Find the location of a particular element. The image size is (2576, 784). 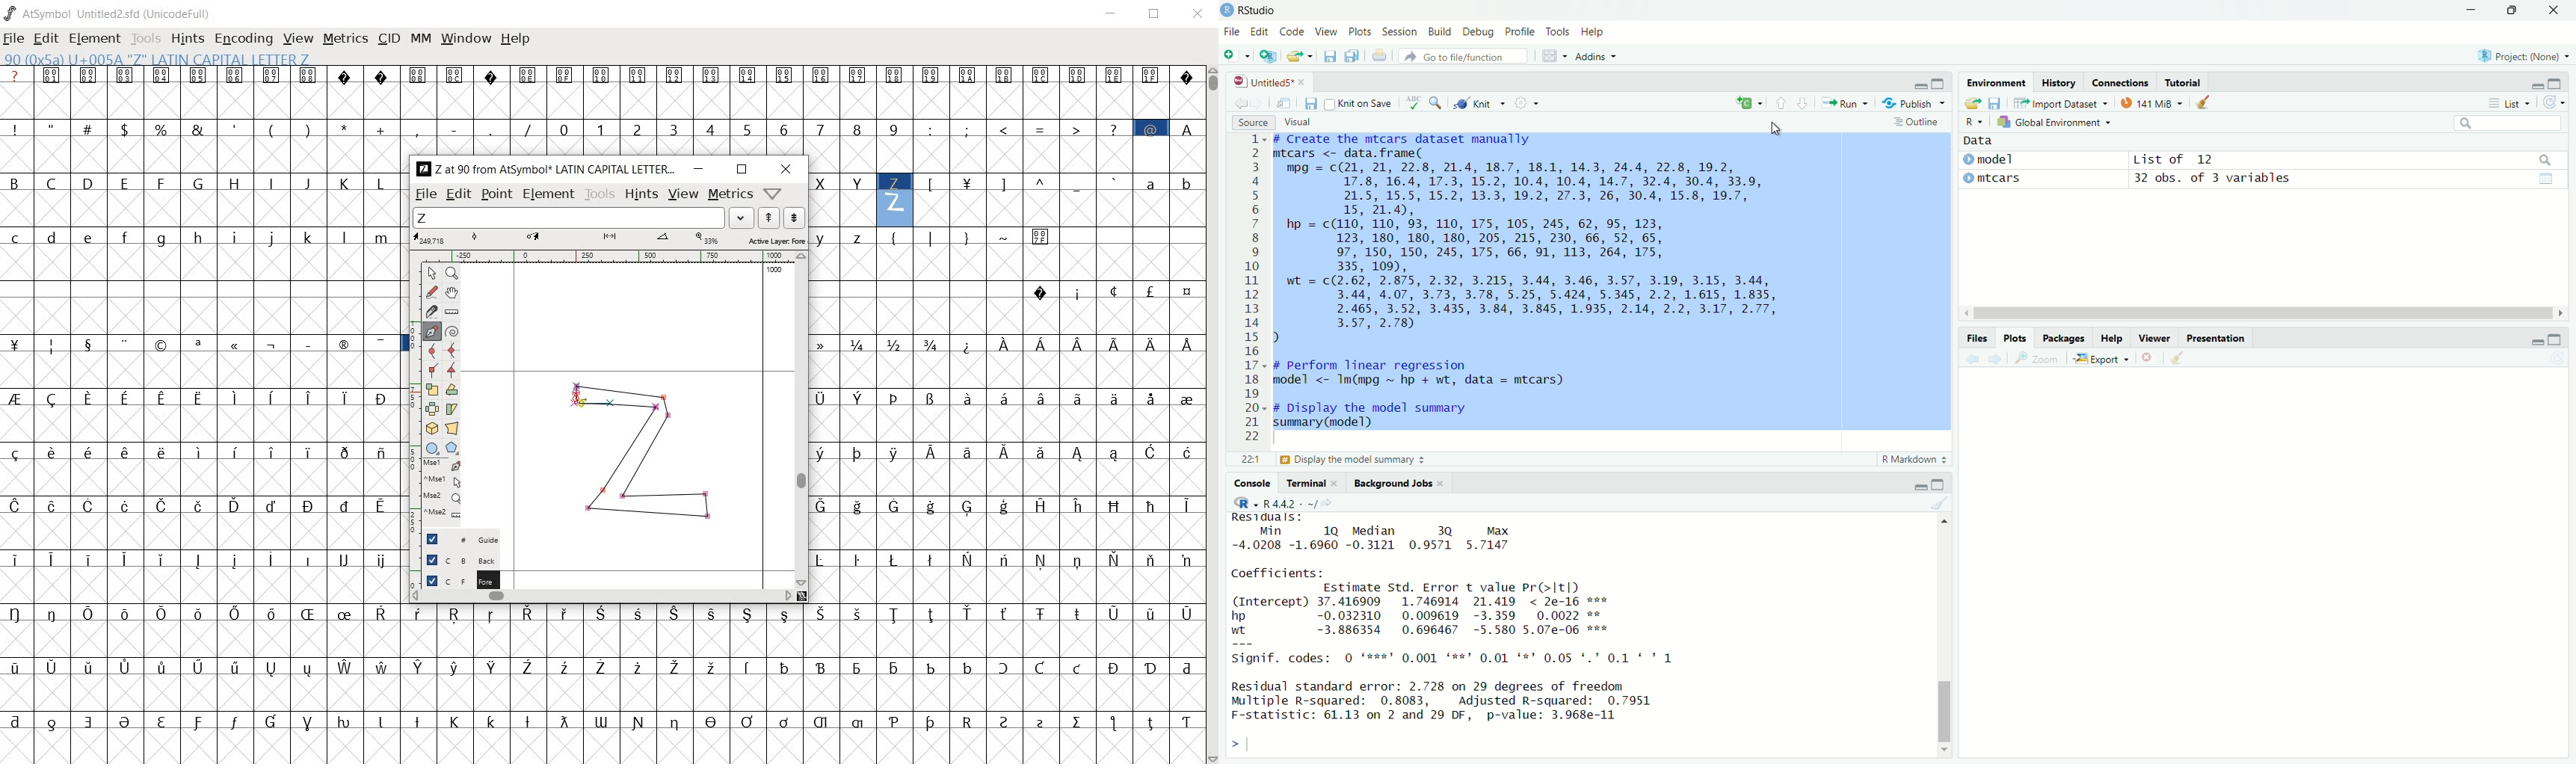

help is located at coordinates (517, 39).